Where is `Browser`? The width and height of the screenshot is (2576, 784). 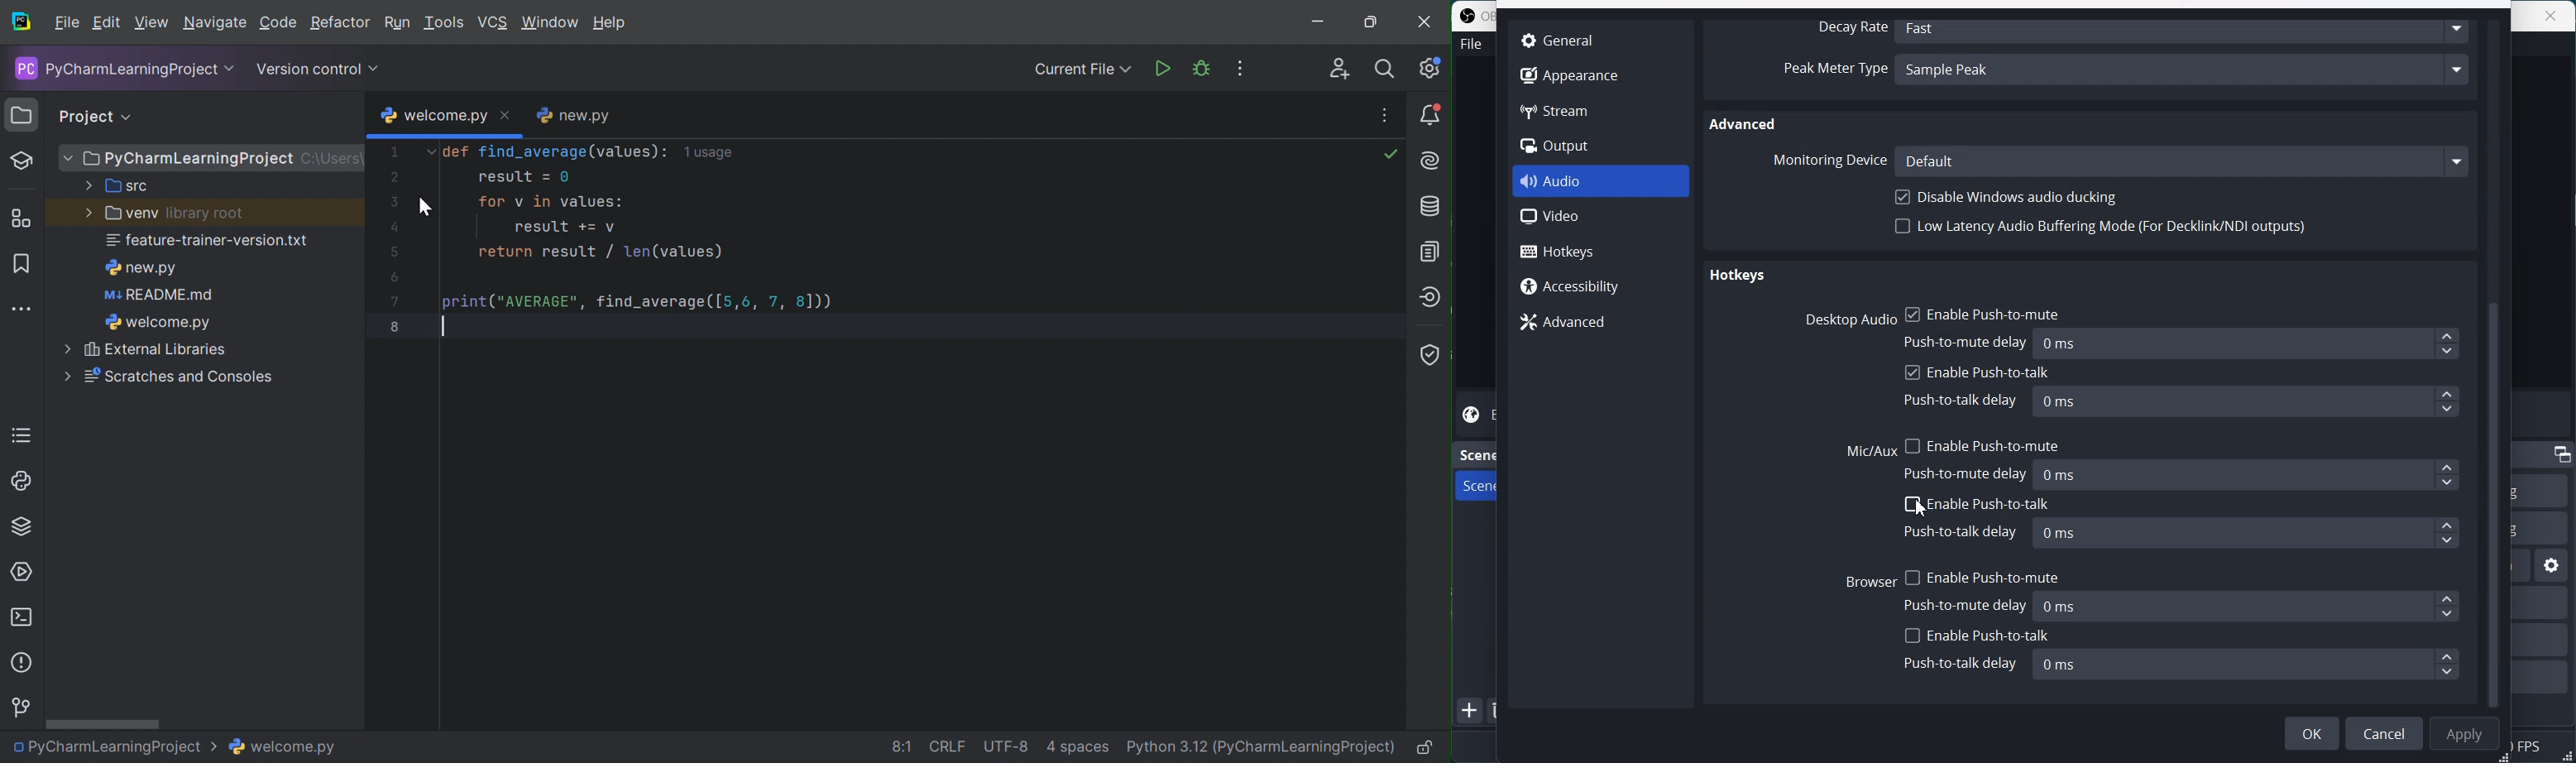
Browser is located at coordinates (1871, 580).